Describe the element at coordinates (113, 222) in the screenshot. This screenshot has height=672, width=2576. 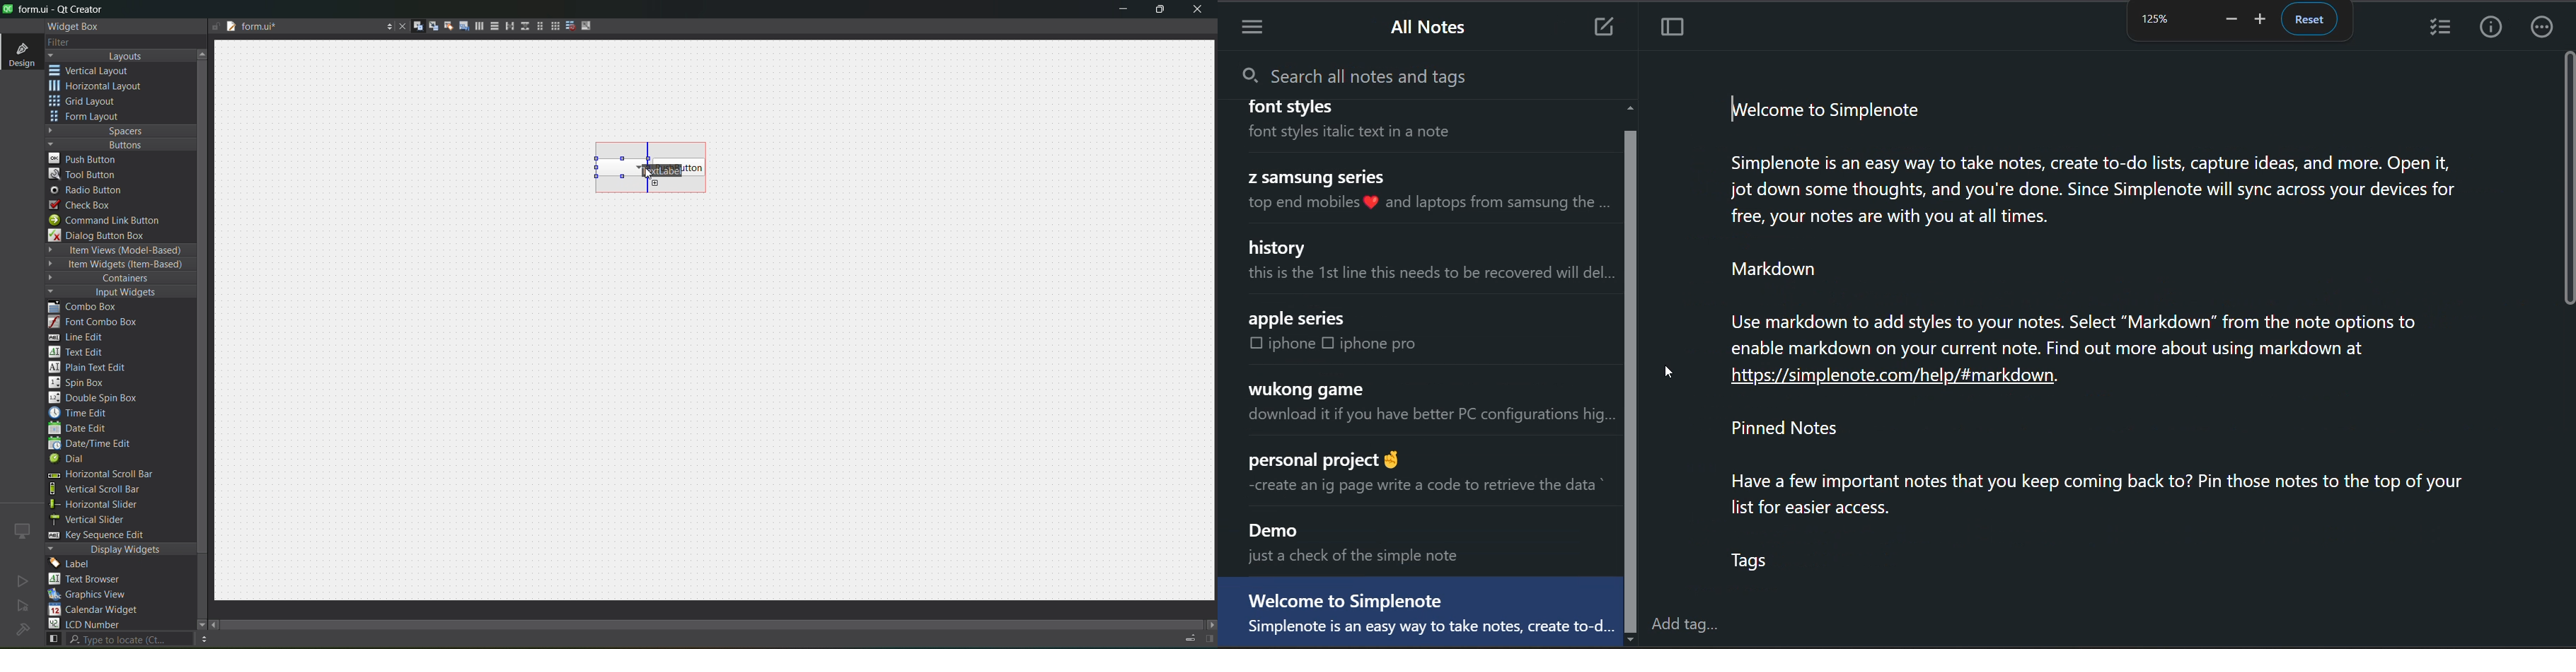
I see `command` at that location.